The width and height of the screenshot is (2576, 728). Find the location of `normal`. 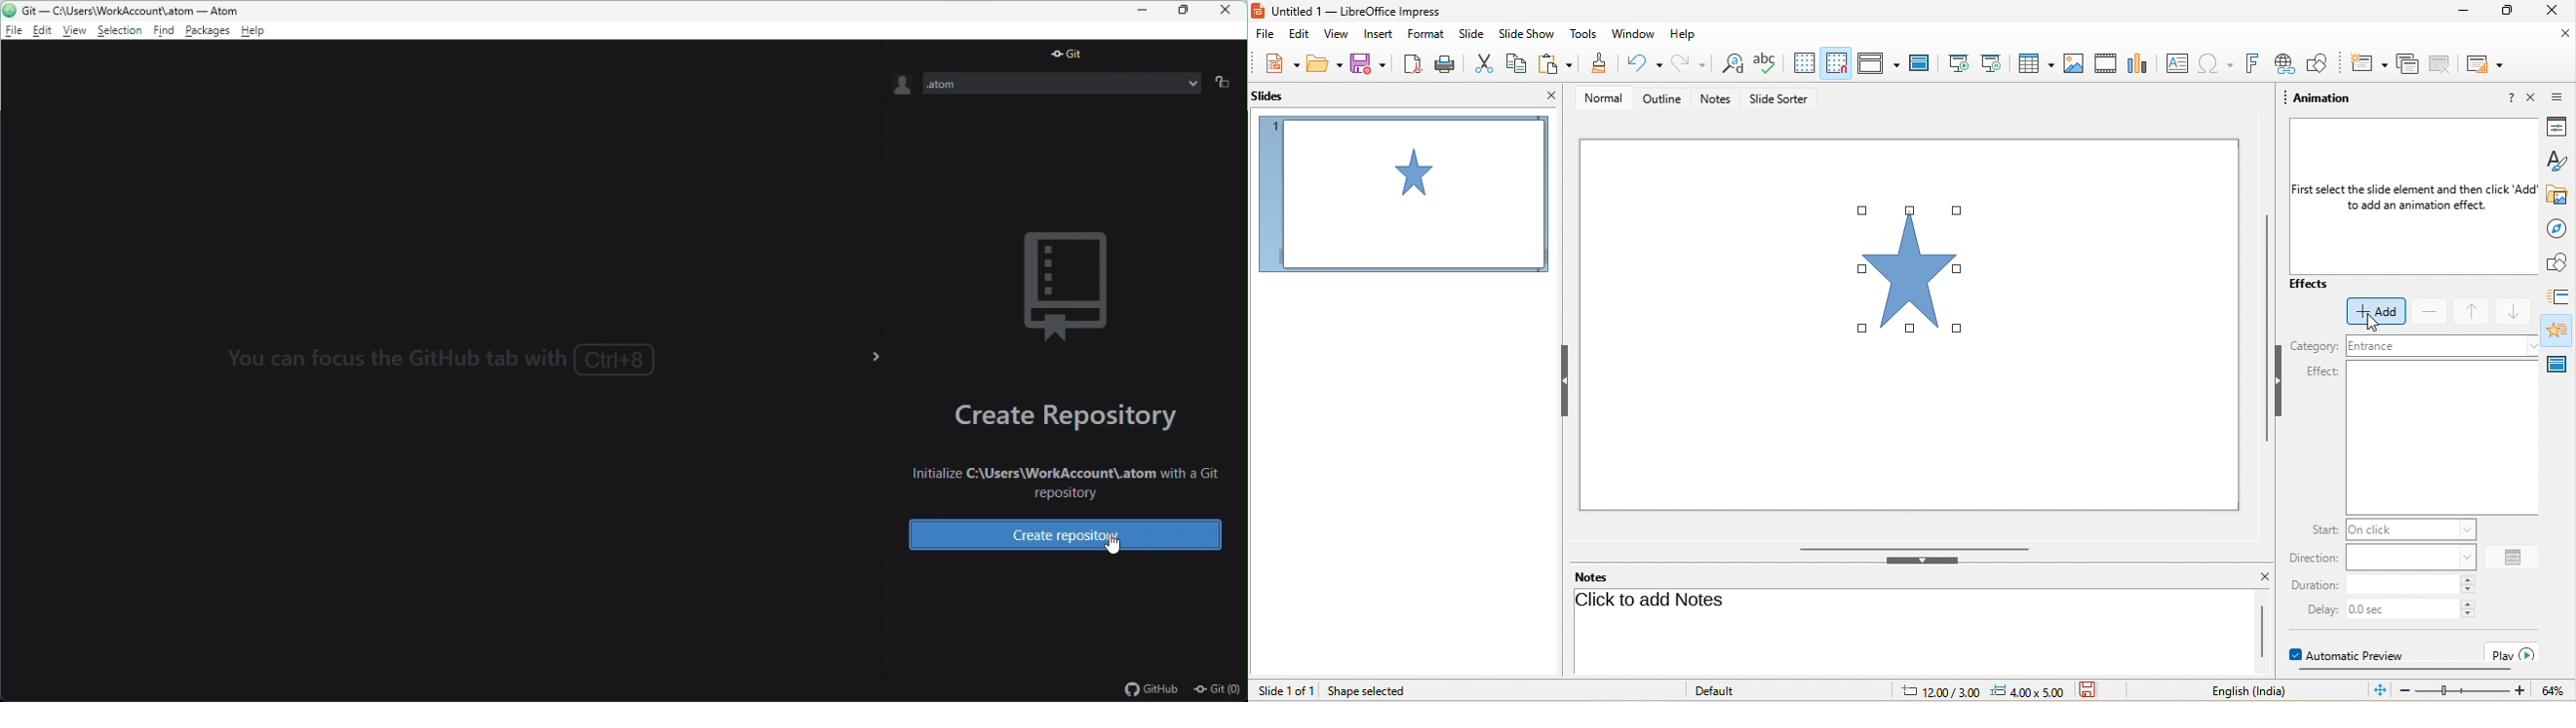

normal is located at coordinates (1607, 101).